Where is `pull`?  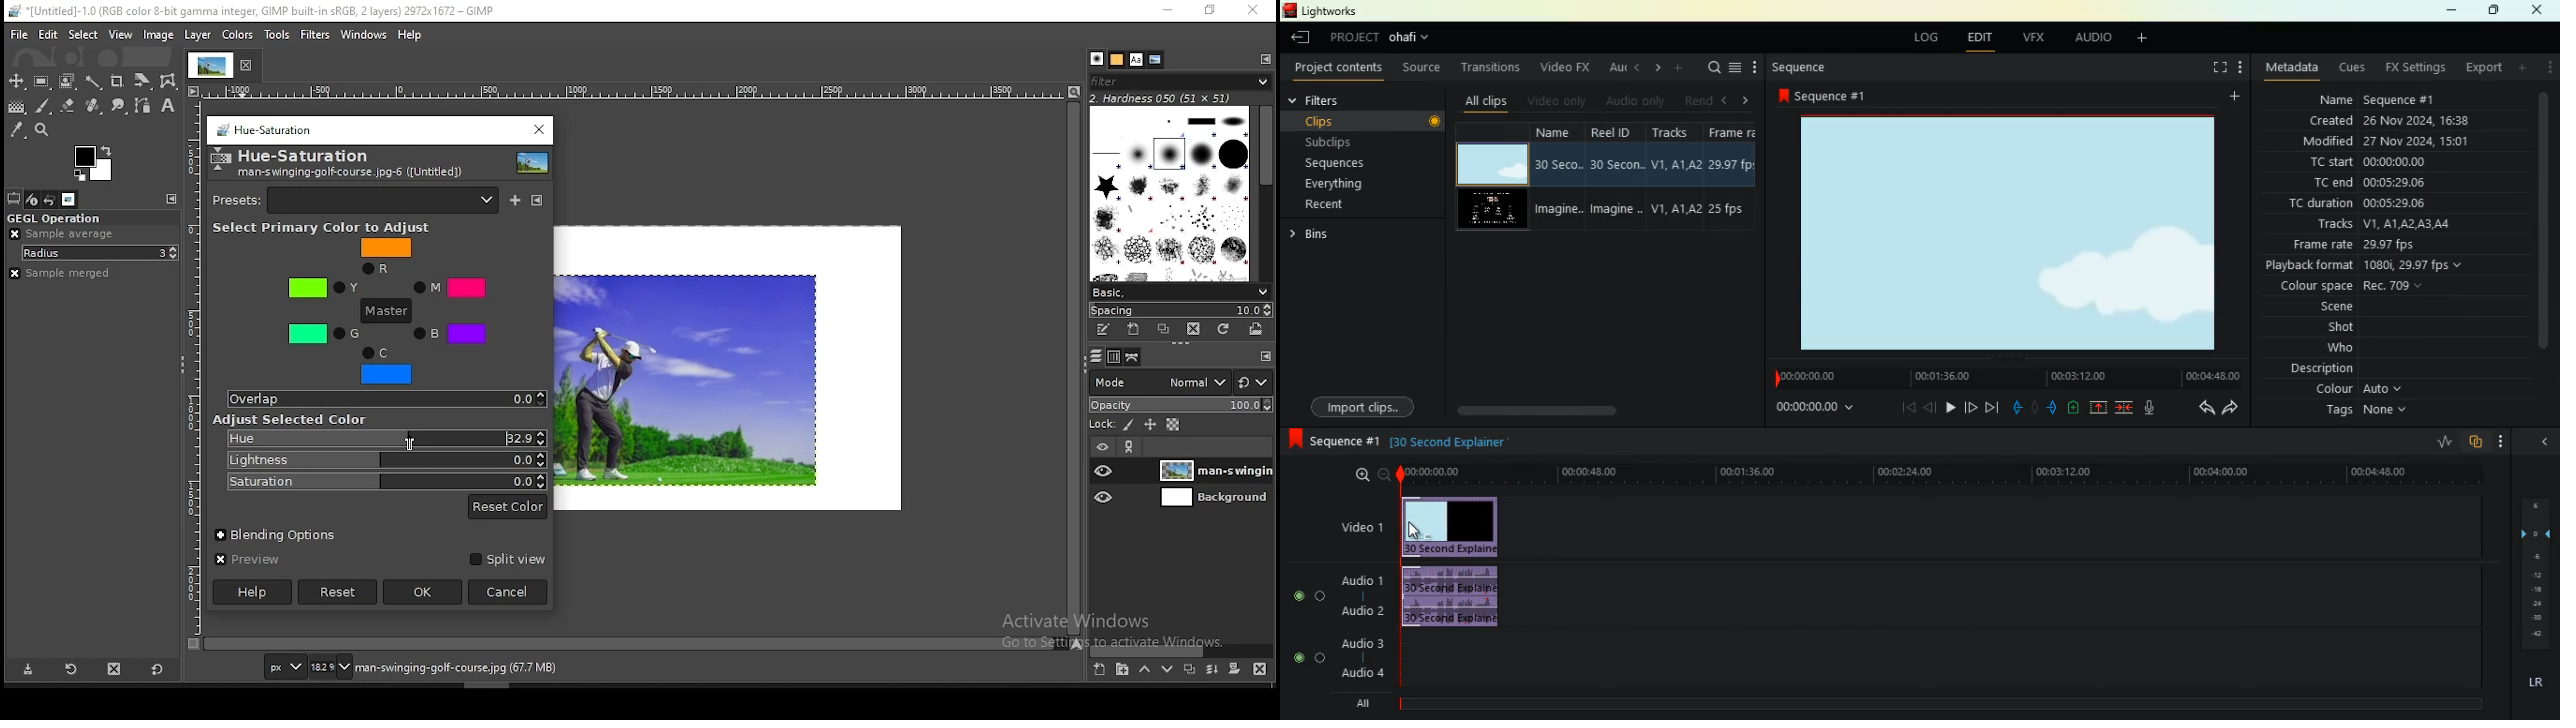 pull is located at coordinates (2014, 405).